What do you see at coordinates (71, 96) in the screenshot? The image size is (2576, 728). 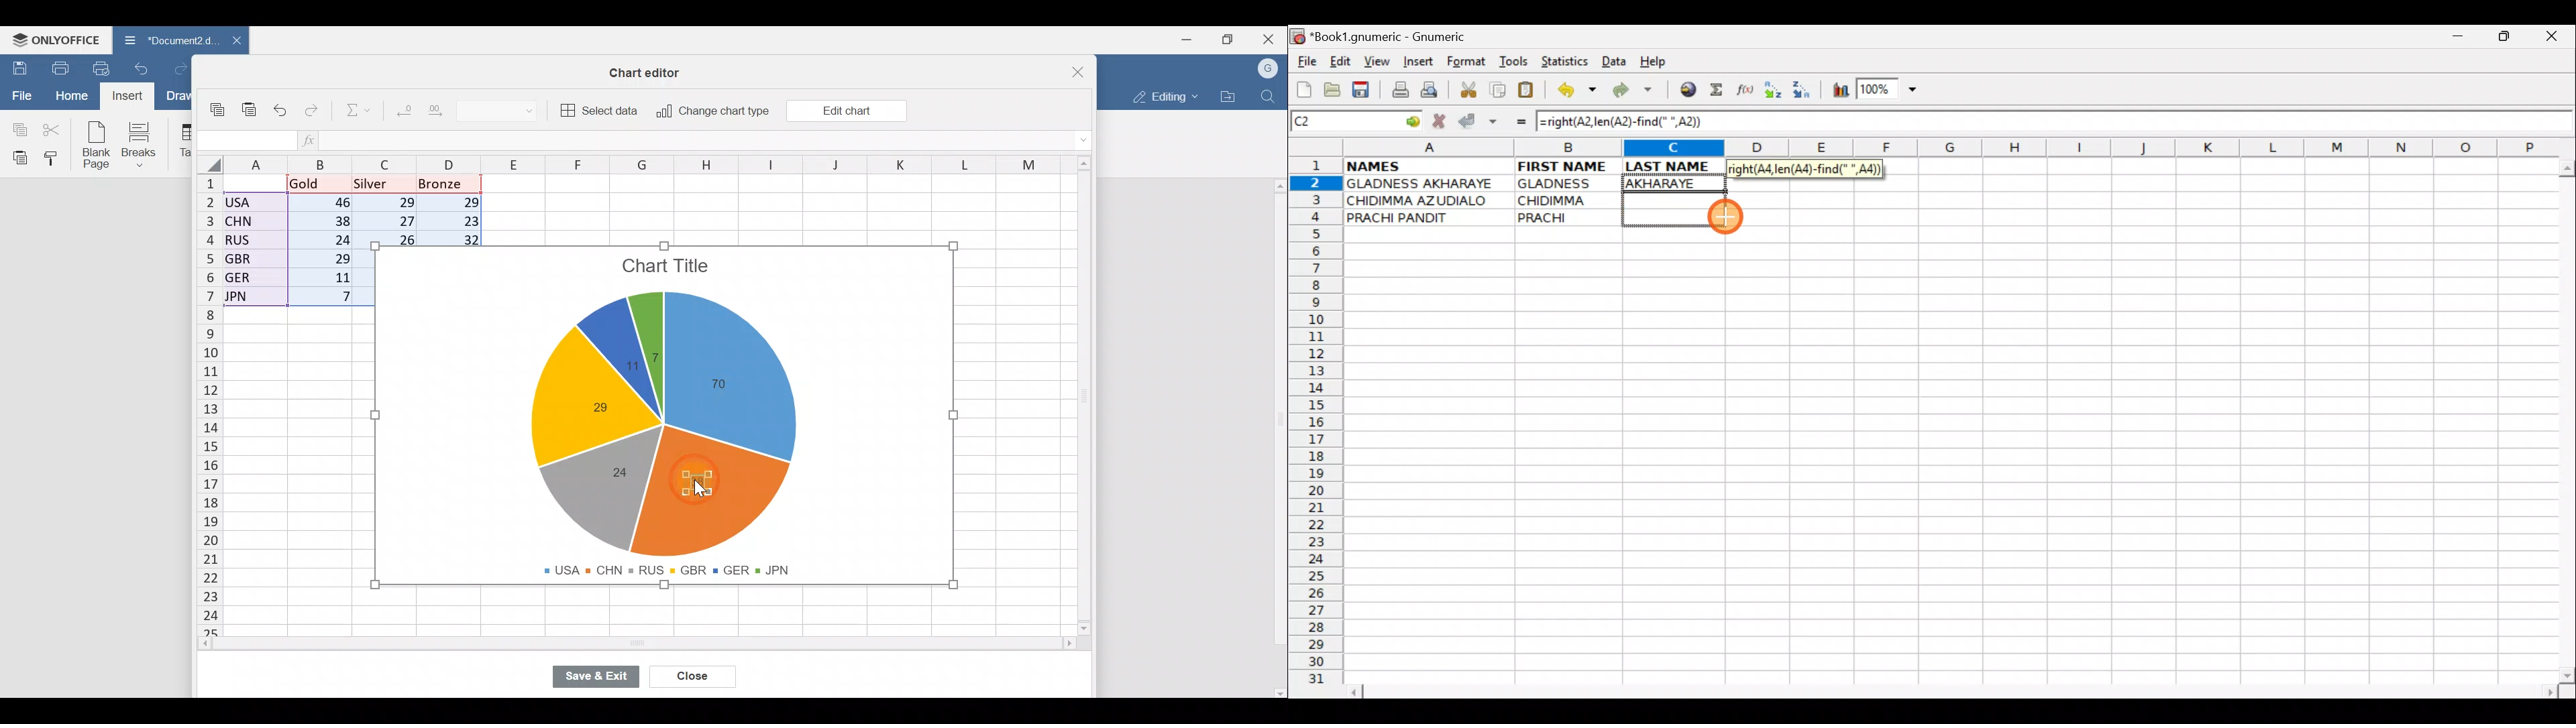 I see `Home` at bounding box center [71, 96].